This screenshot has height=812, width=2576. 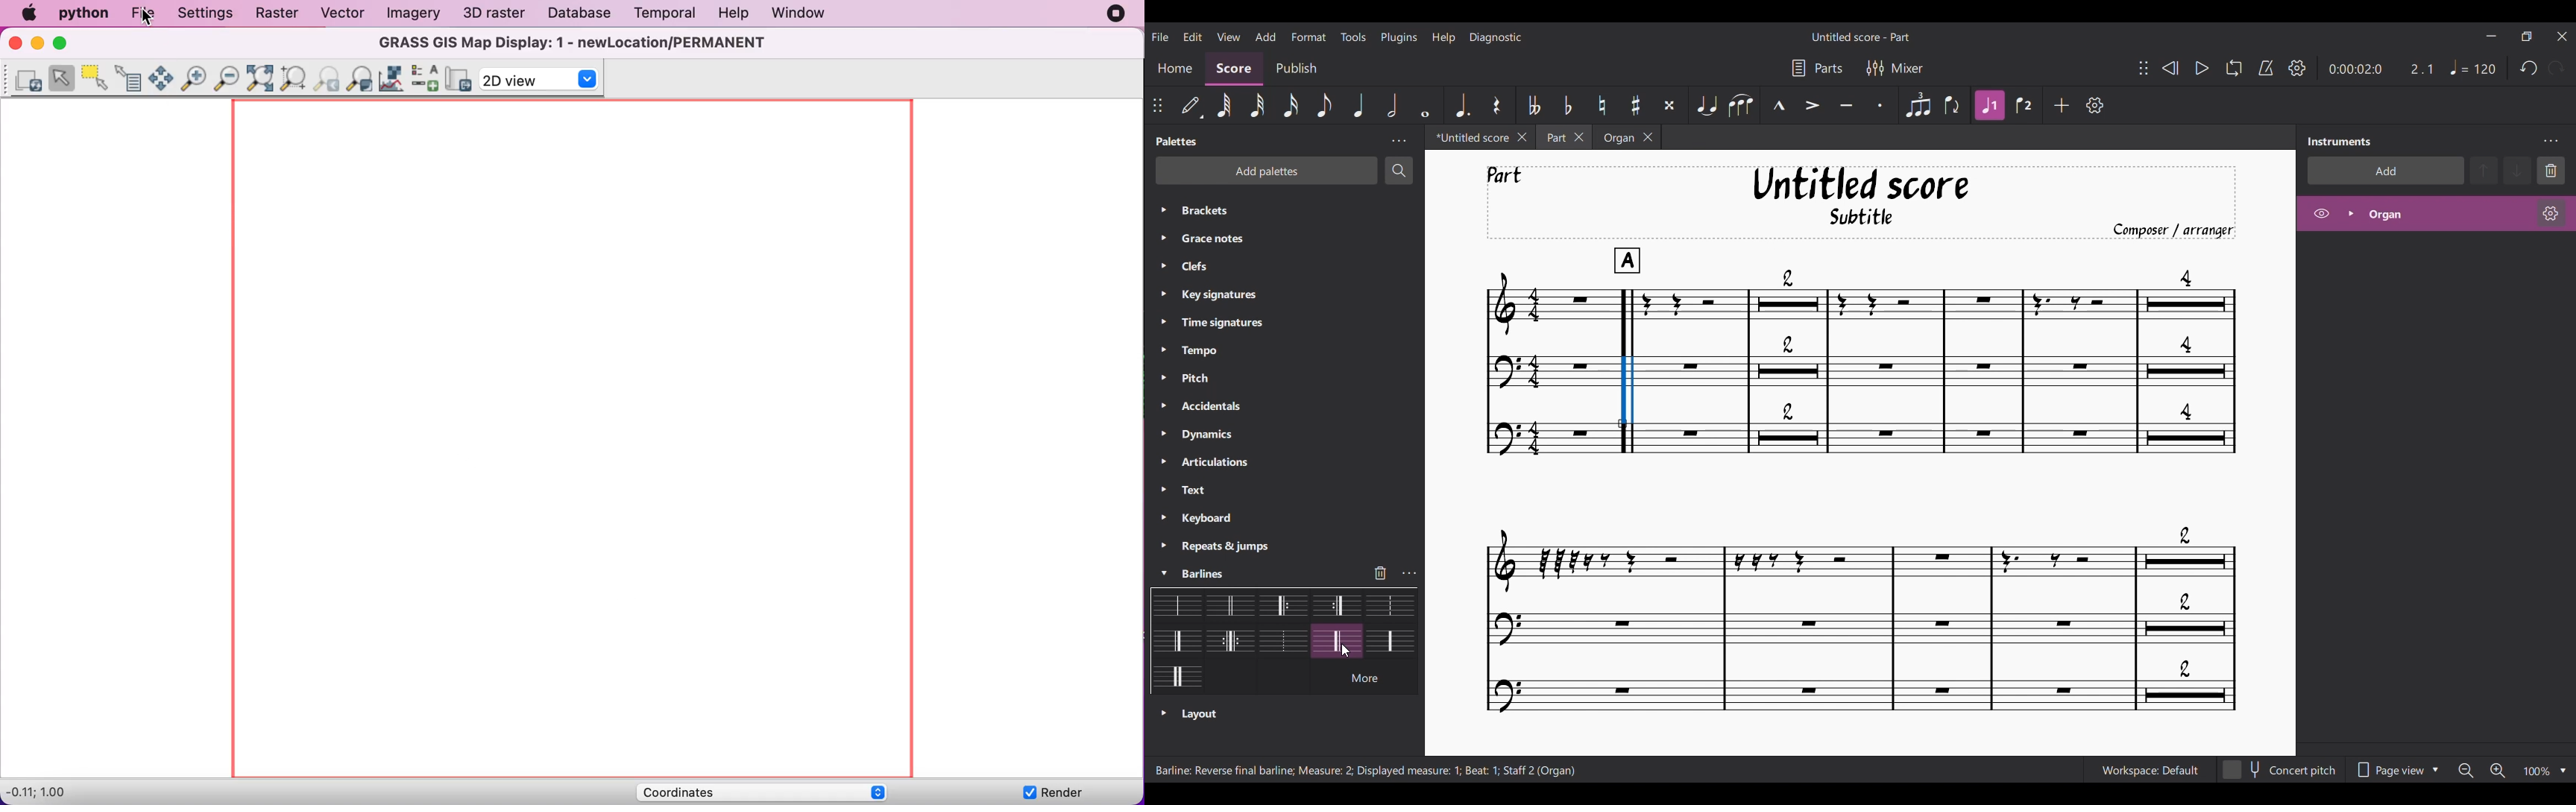 What do you see at coordinates (1310, 37) in the screenshot?
I see `Format menu` at bounding box center [1310, 37].